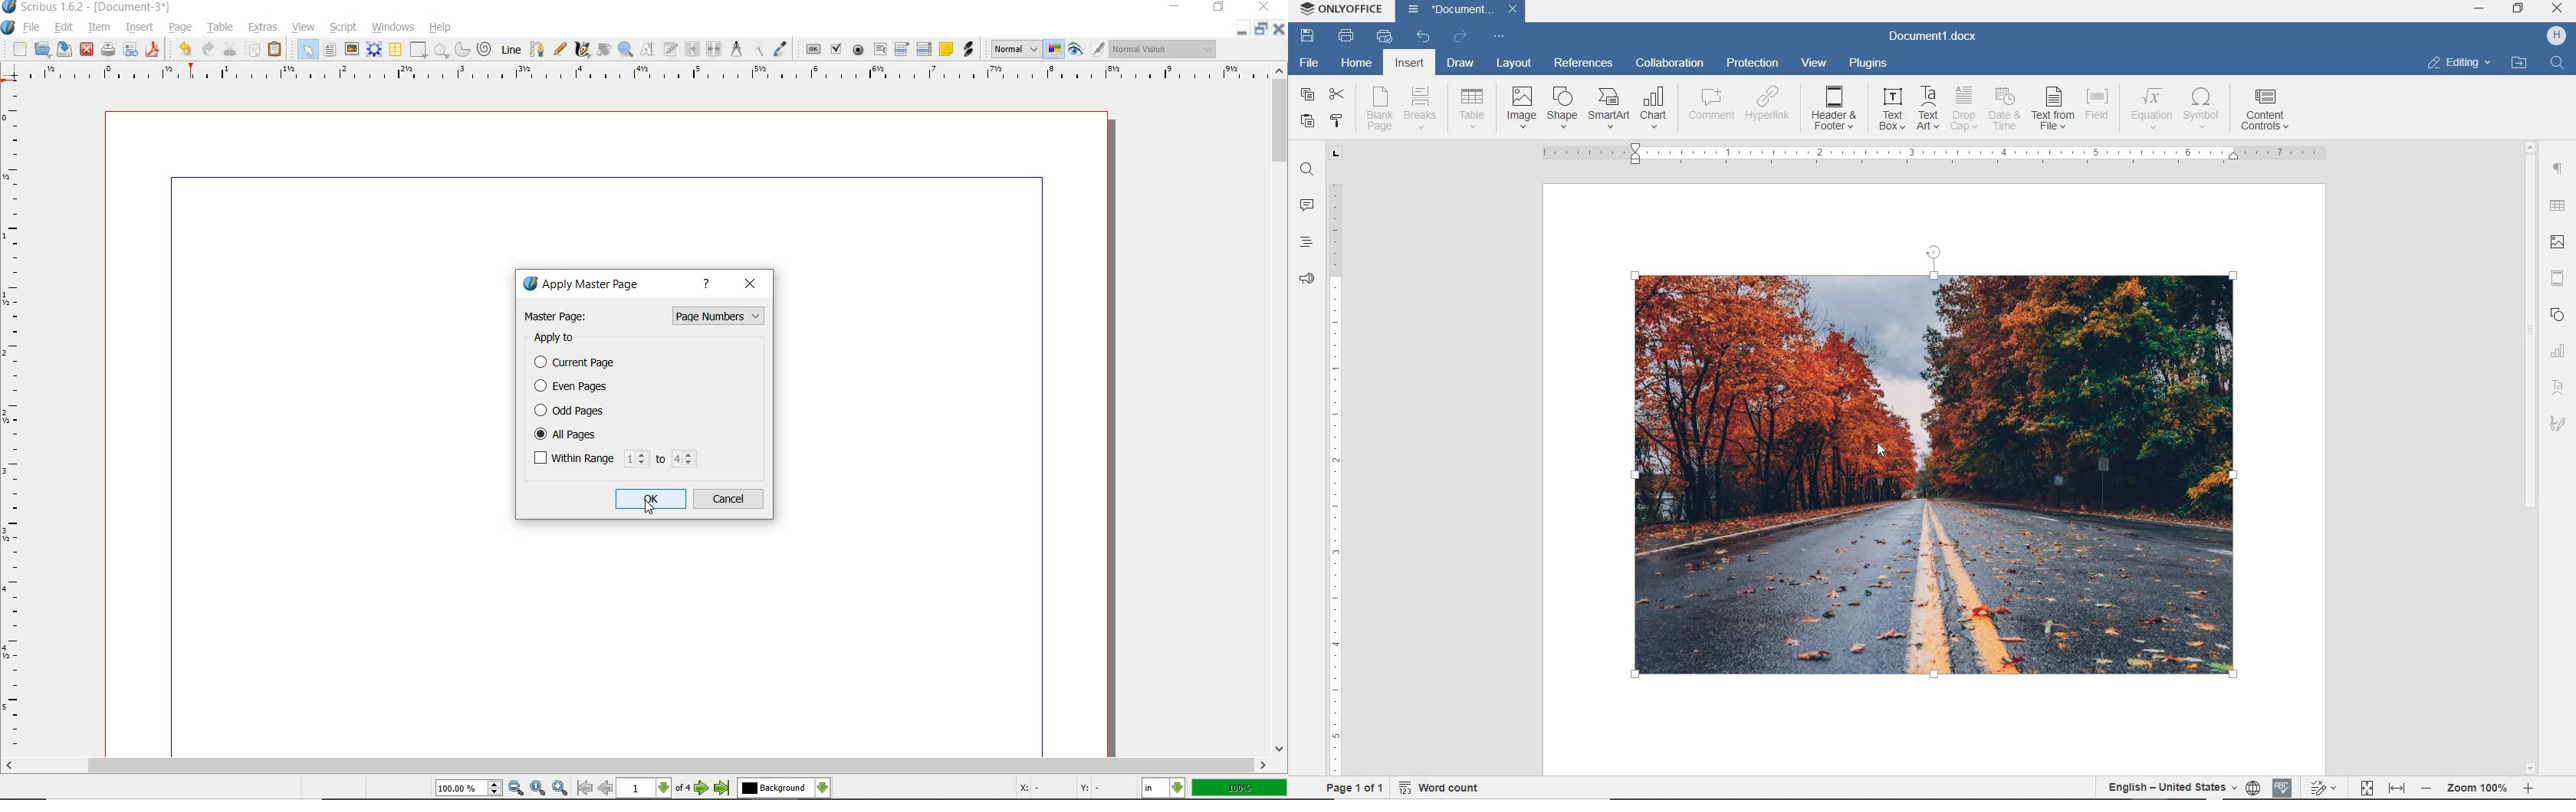 This screenshot has height=812, width=2576. I want to click on Document1.docx(document name), so click(1932, 37).